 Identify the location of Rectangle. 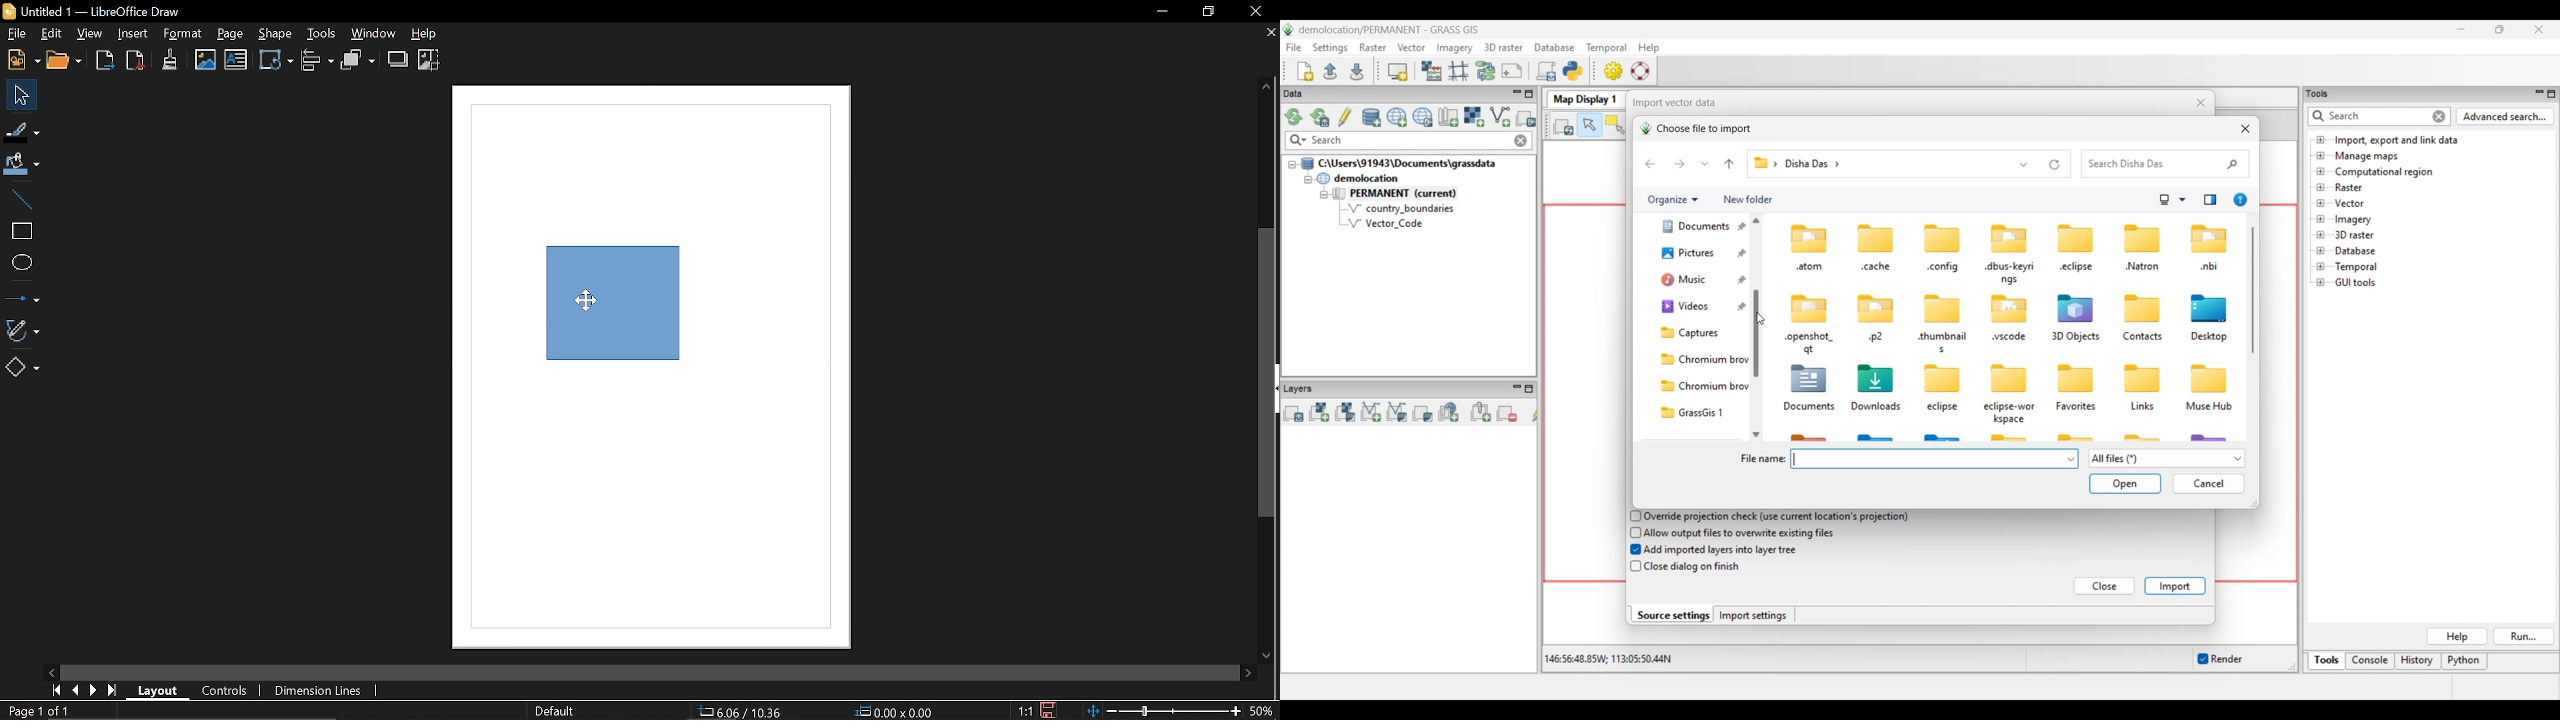
(18, 229).